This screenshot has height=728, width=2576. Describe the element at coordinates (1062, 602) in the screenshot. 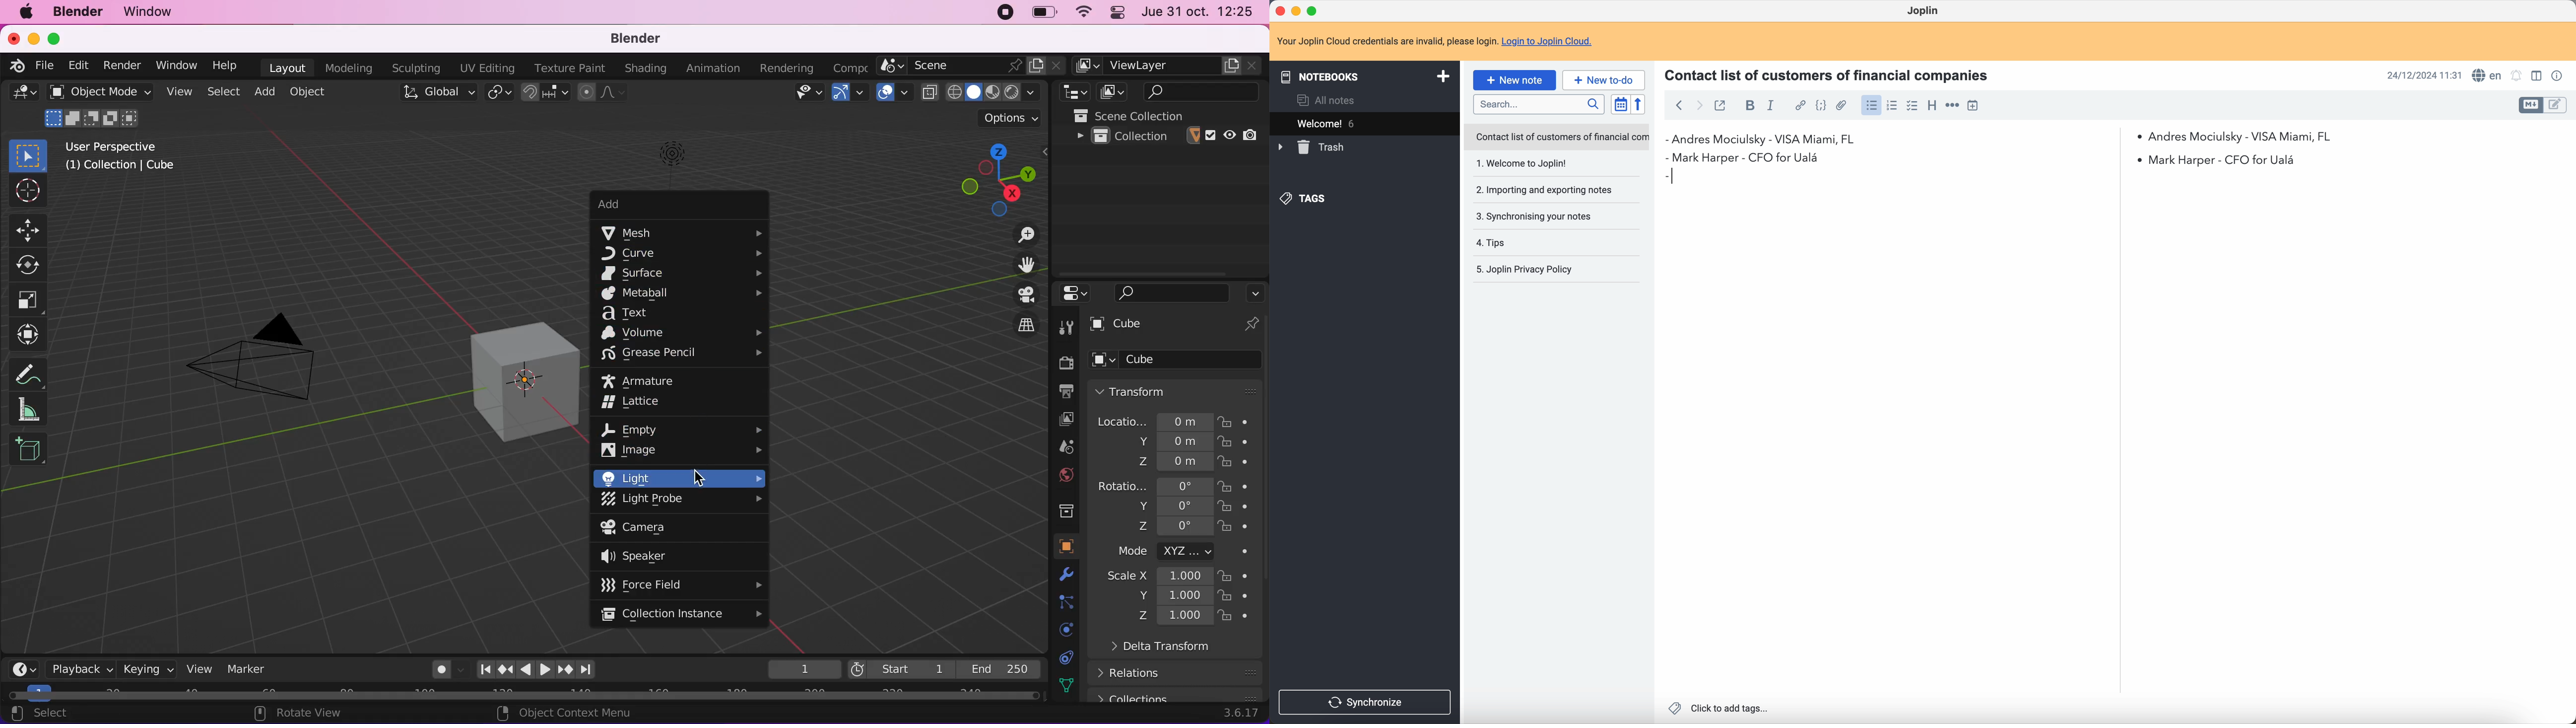

I see `particles` at that location.